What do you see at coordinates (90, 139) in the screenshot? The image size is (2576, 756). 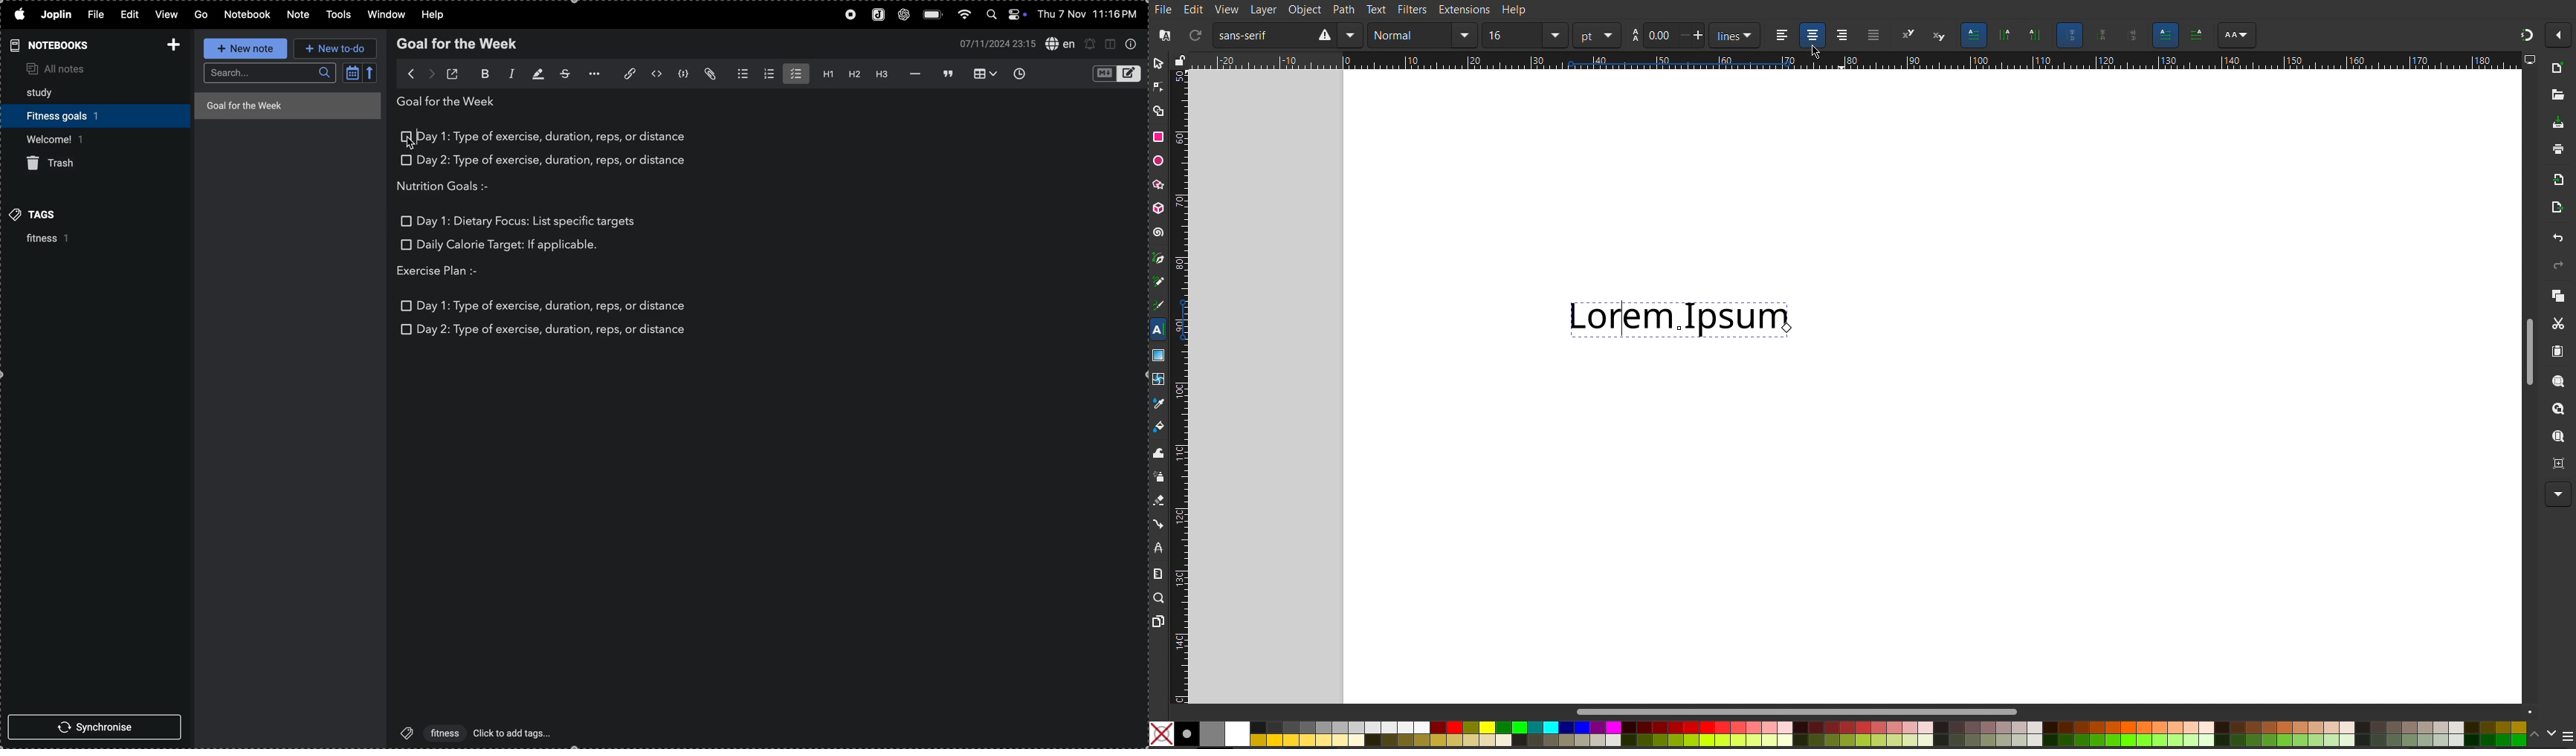 I see `welcome 1` at bounding box center [90, 139].